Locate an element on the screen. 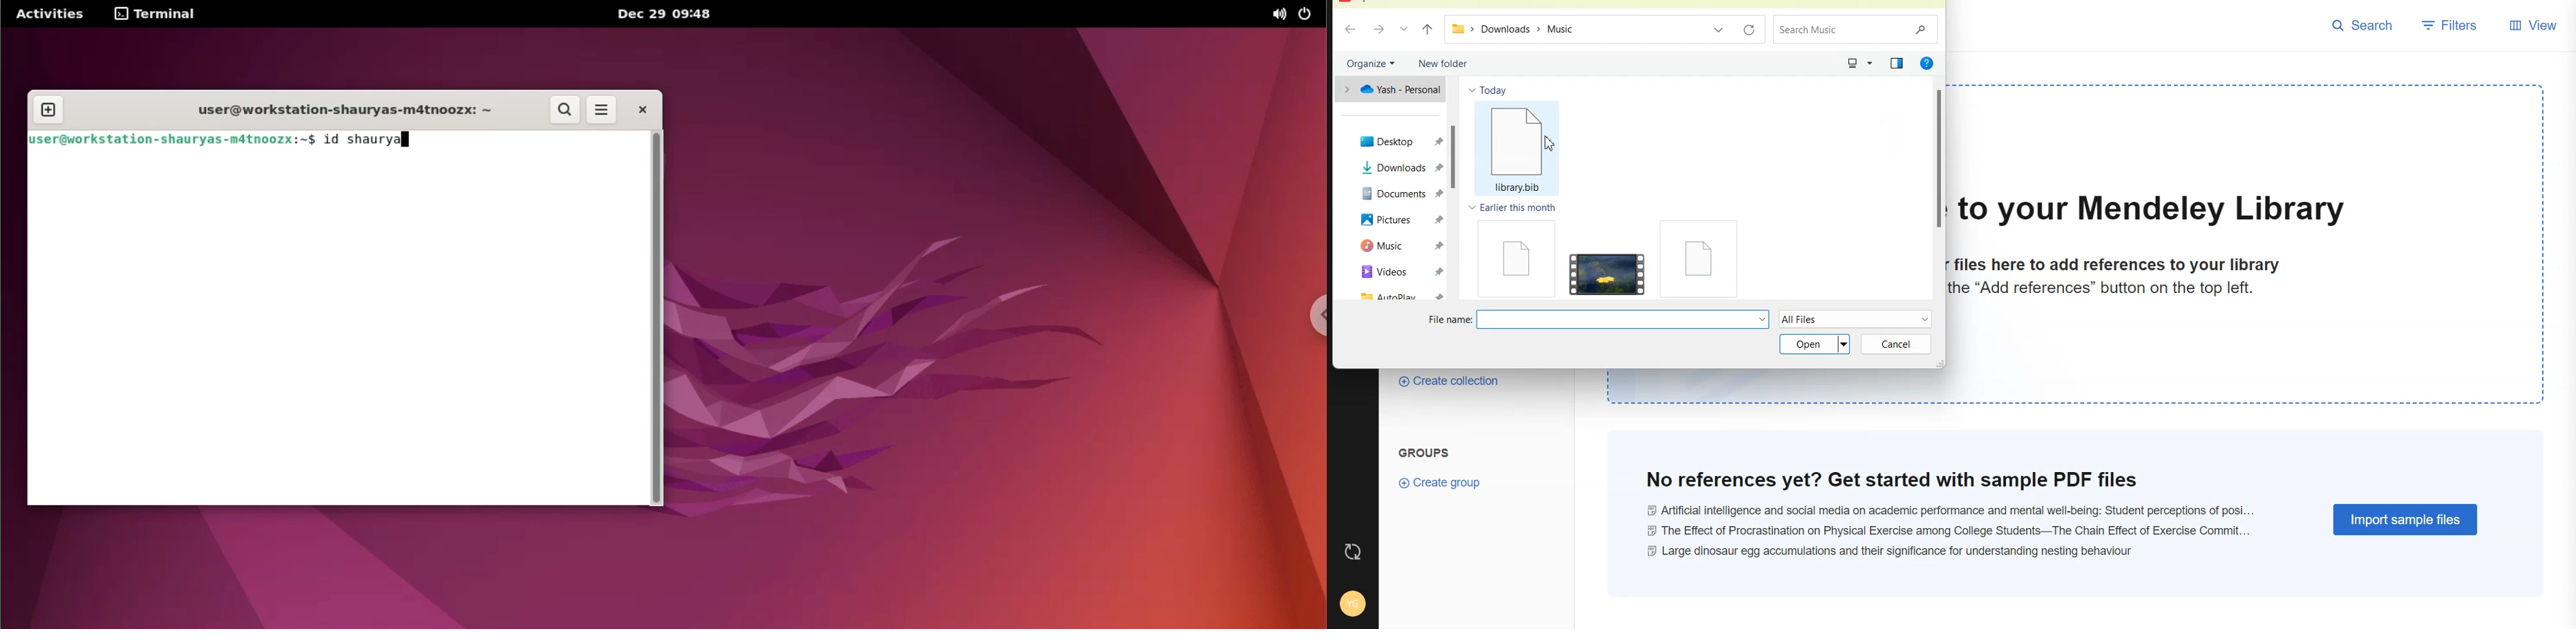 This screenshot has height=644, width=2576. sound option is located at coordinates (1276, 15).